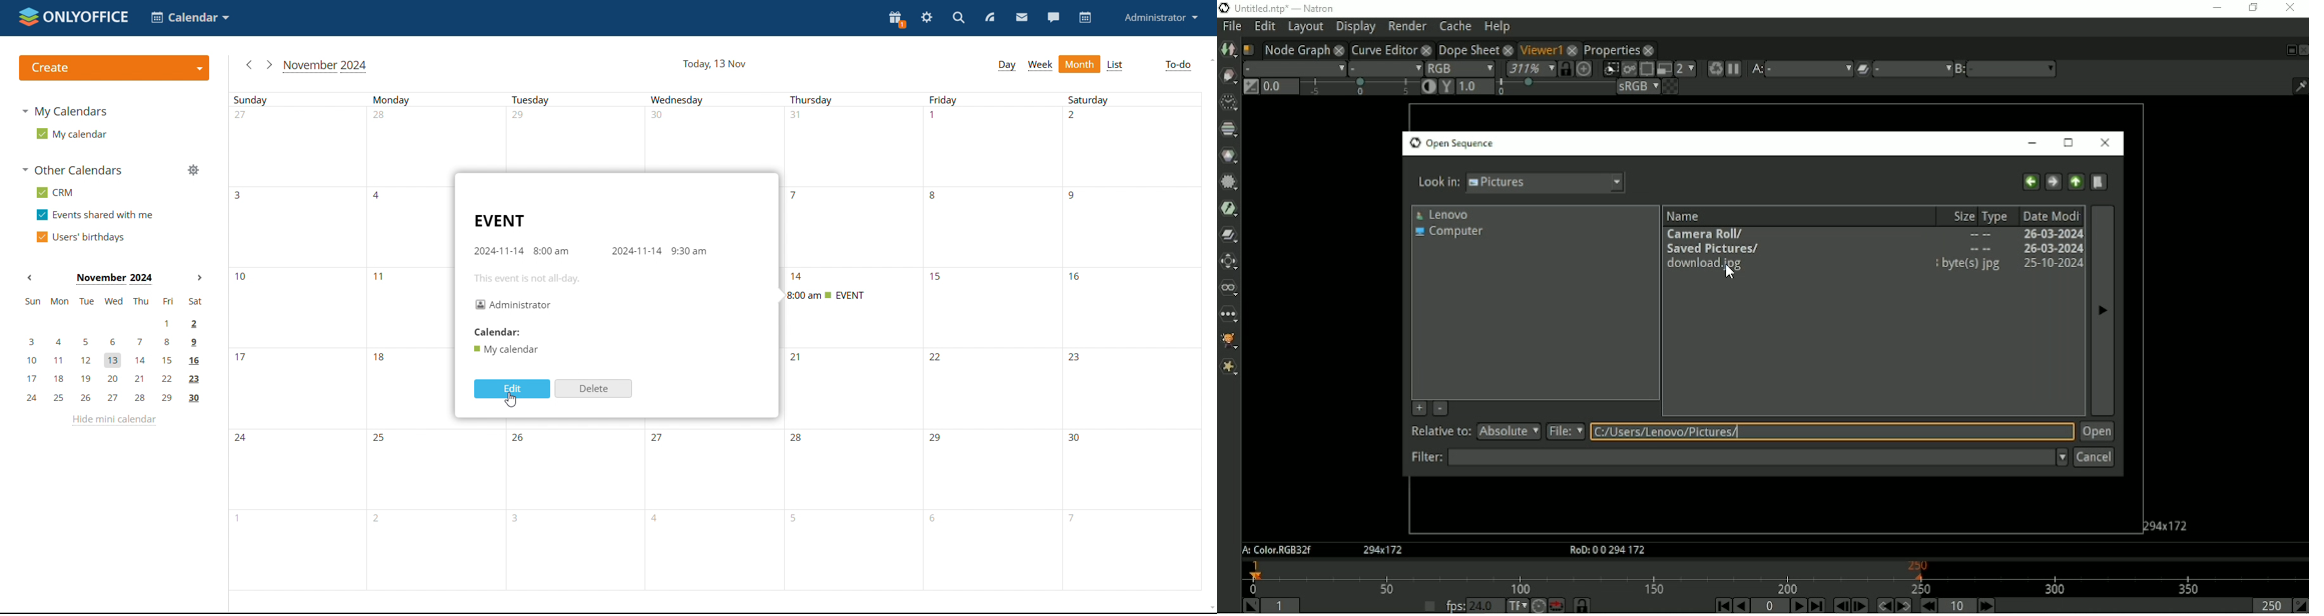 The image size is (2324, 616). I want to click on Auto-contrast, so click(1428, 86).